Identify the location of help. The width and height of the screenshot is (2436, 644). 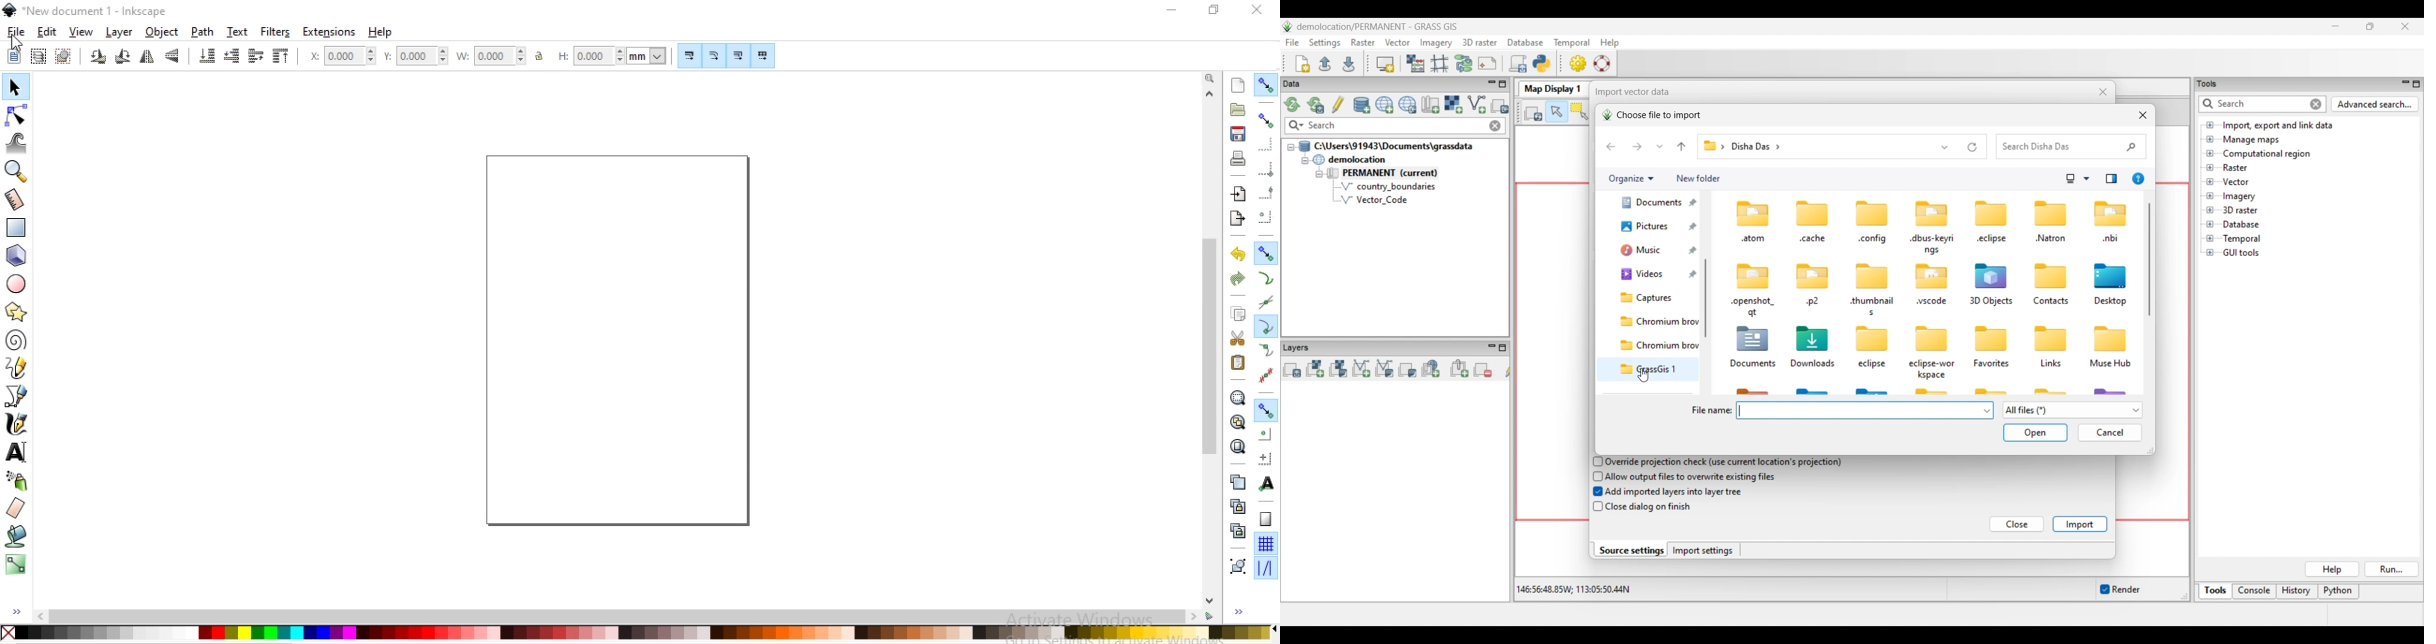
(382, 32).